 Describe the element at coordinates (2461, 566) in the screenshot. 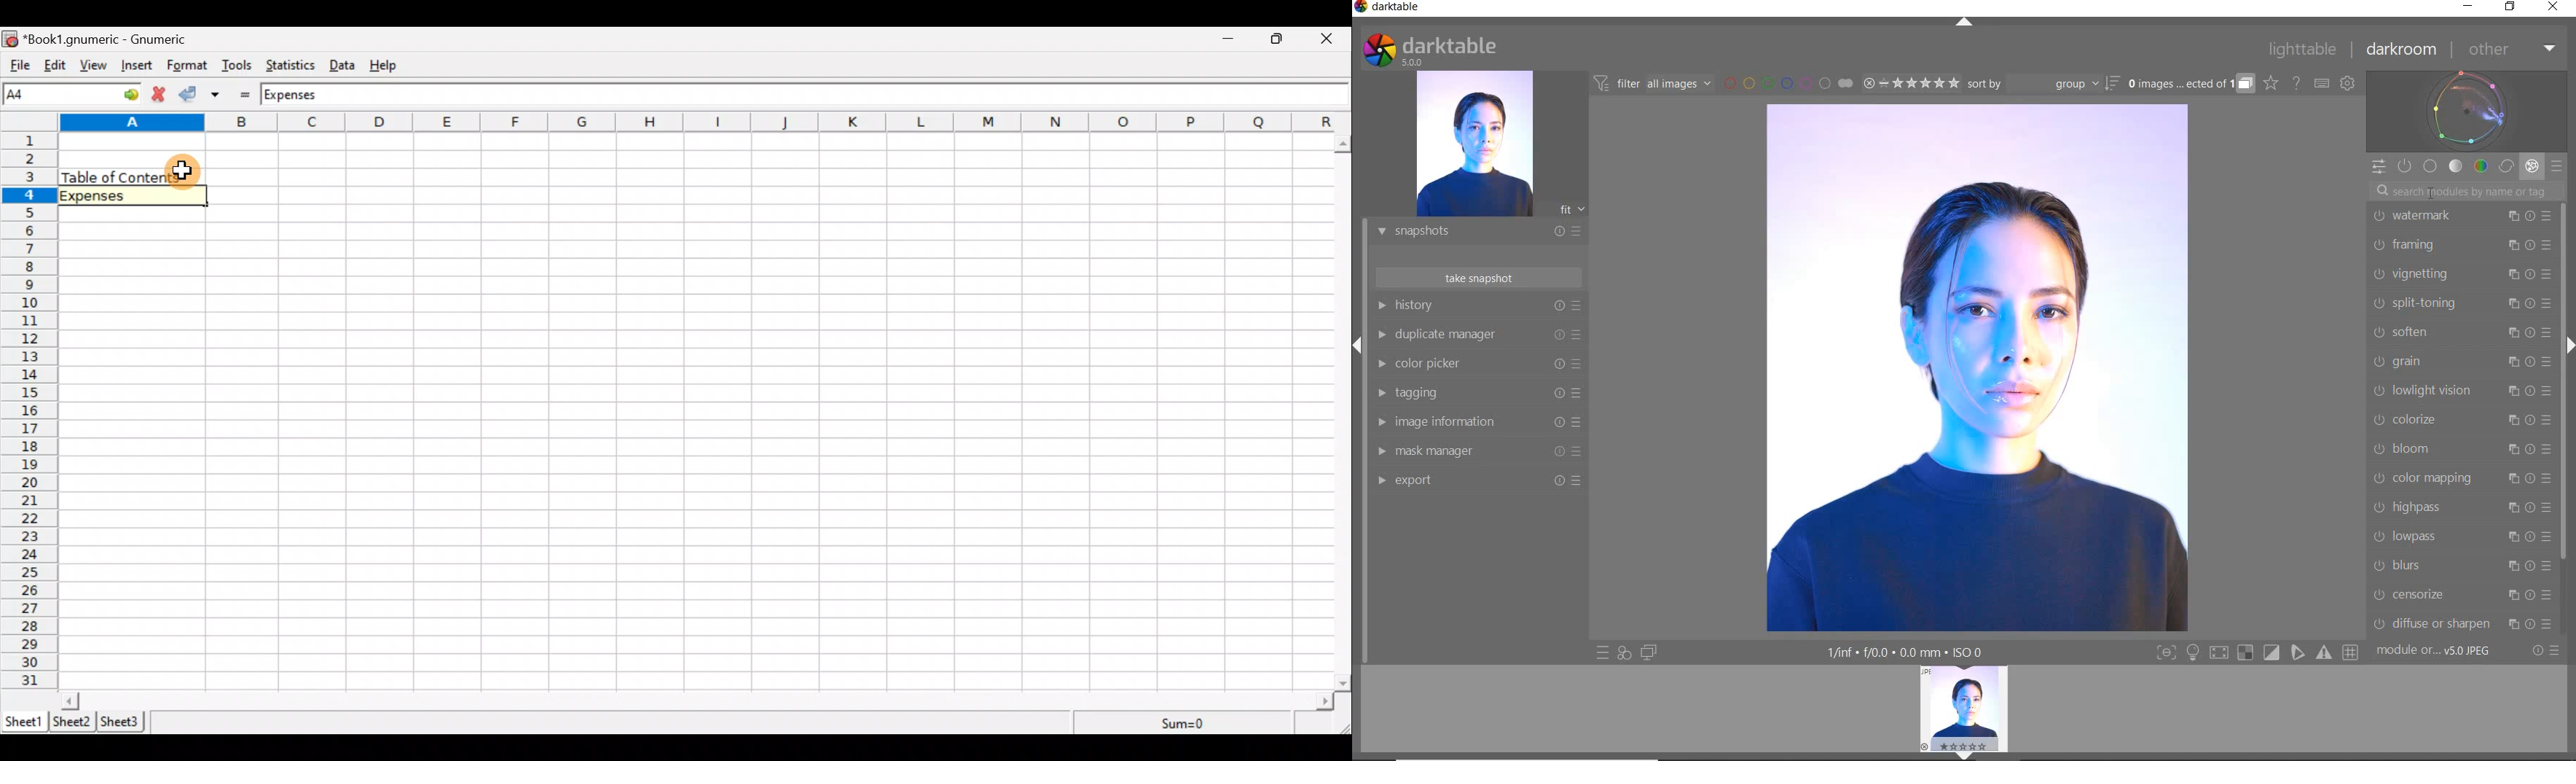

I see `BLURS` at that location.